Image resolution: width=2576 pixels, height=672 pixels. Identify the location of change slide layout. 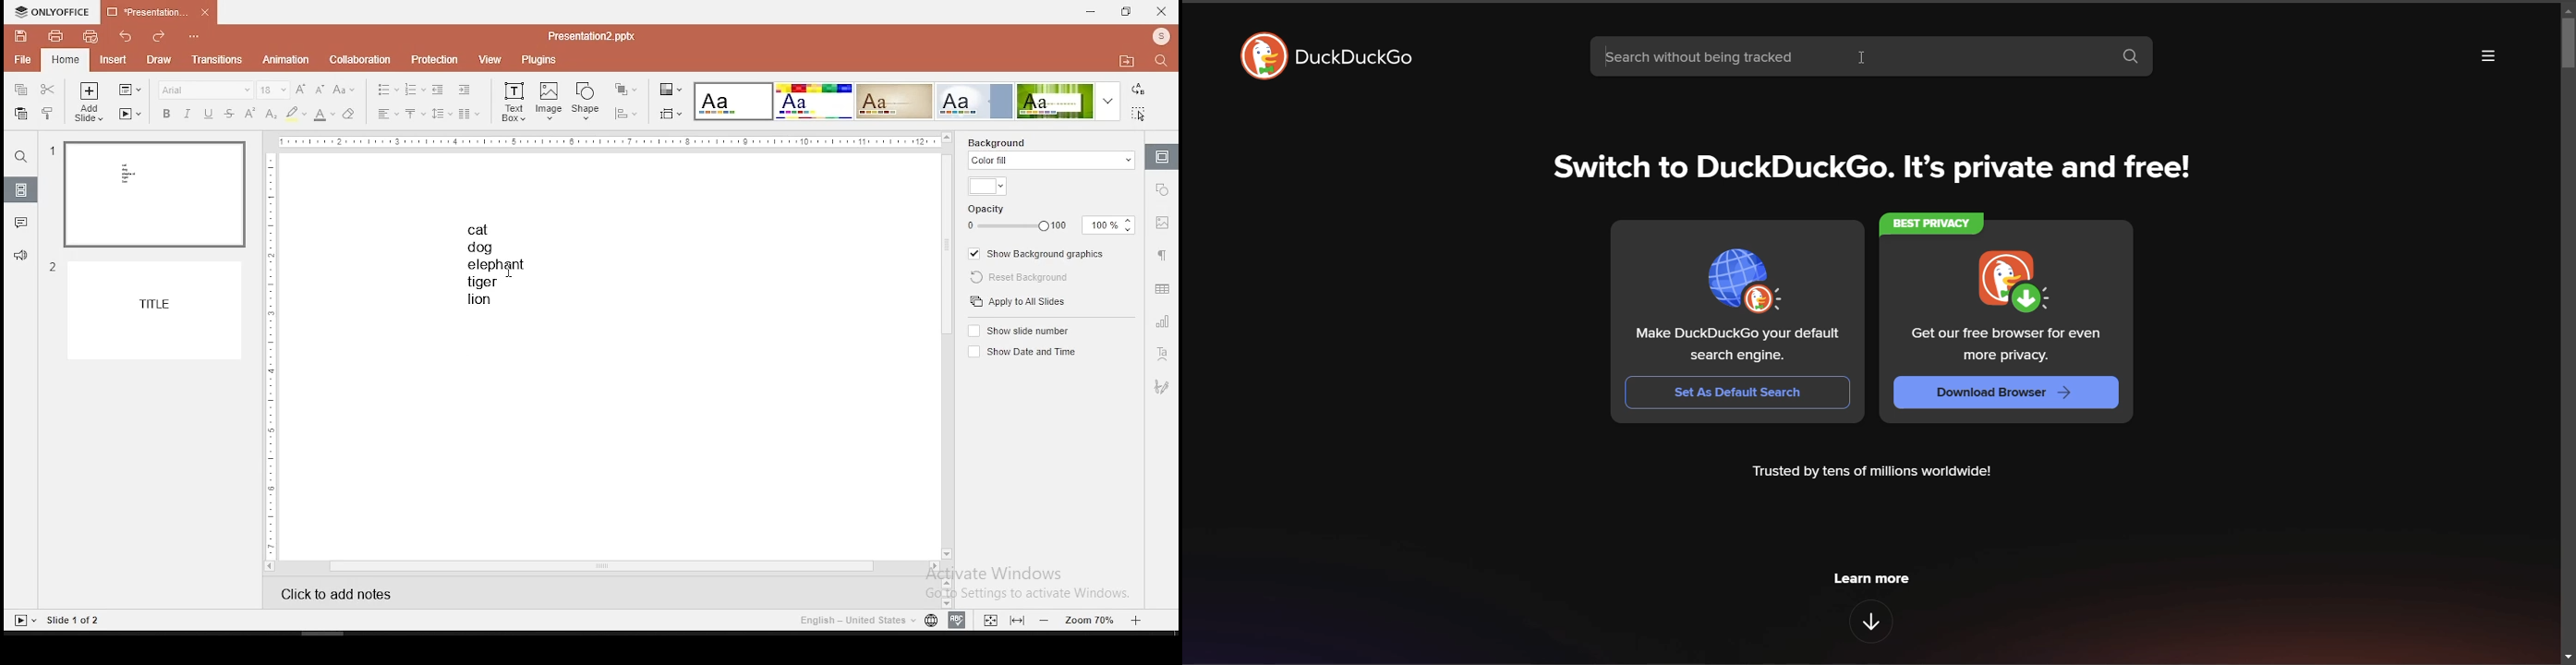
(129, 89).